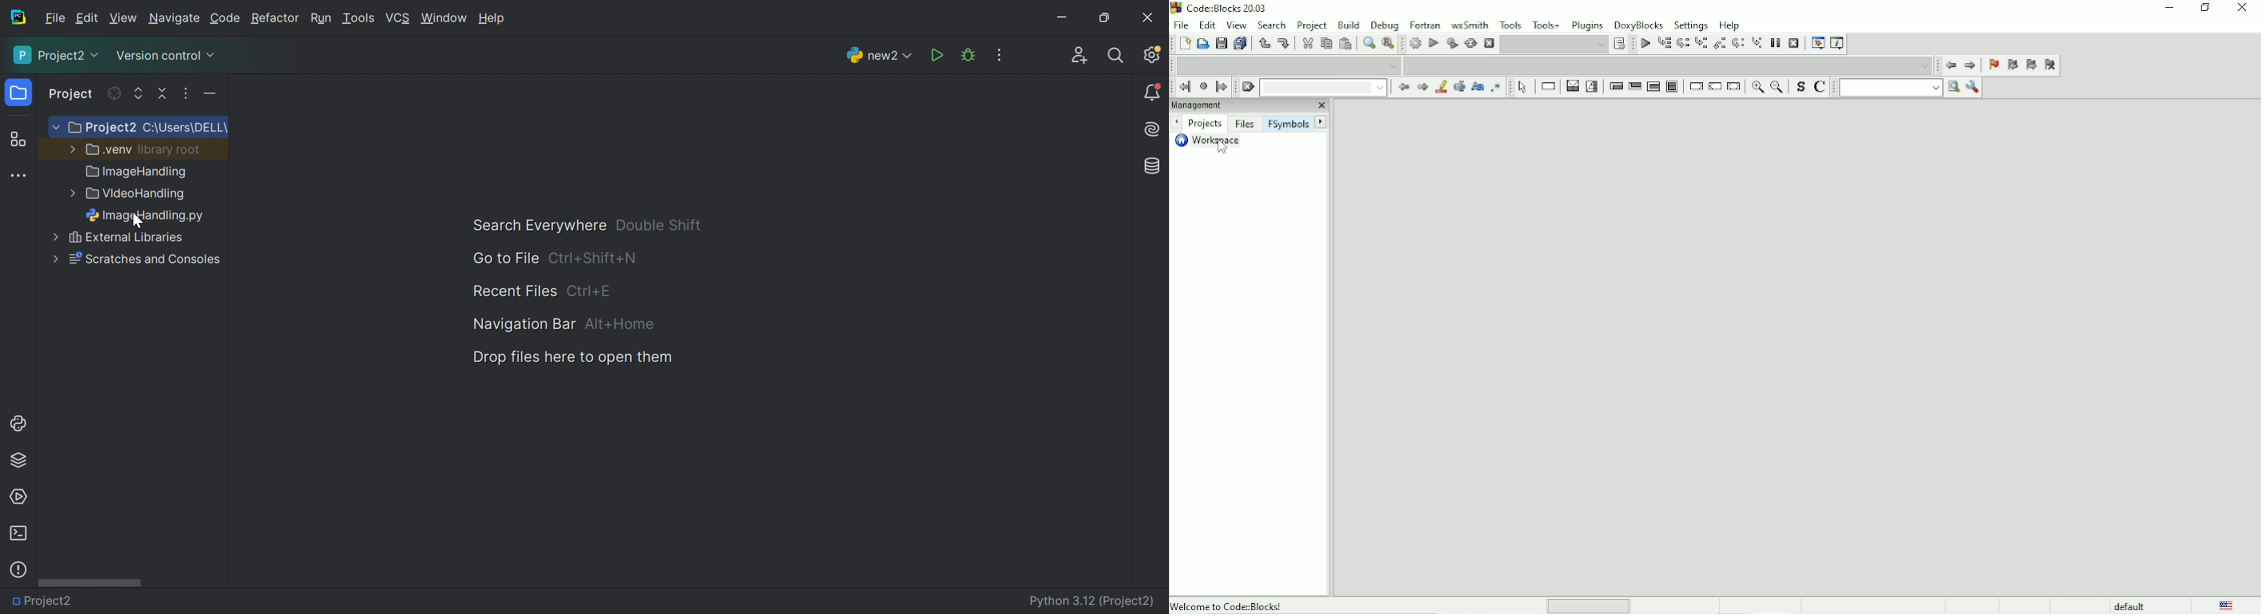 The height and width of the screenshot is (616, 2268). I want to click on VideiHandling.py, so click(139, 239).